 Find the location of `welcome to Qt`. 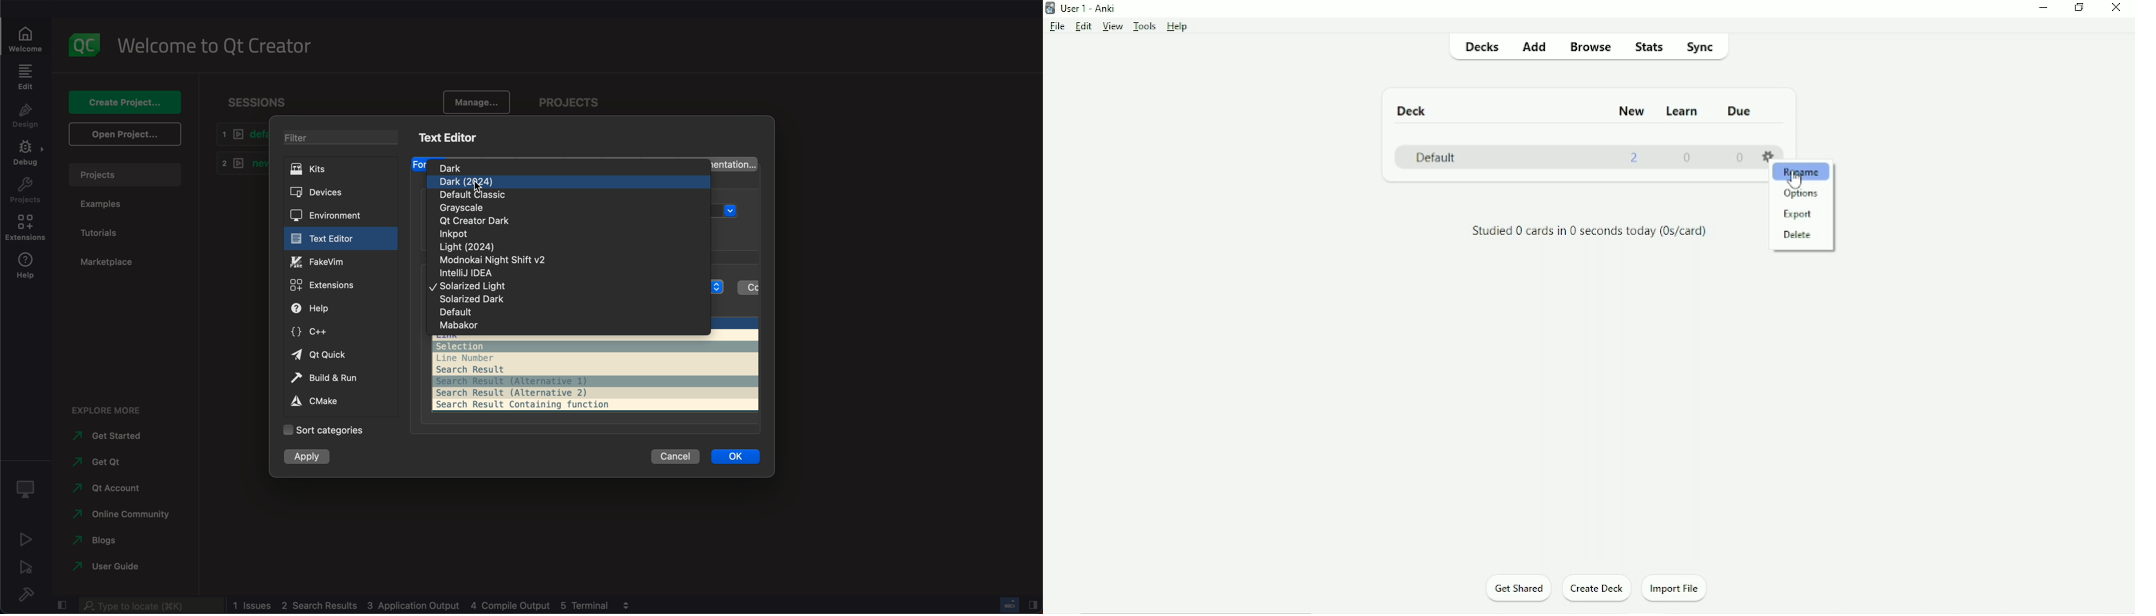

welcome to Qt is located at coordinates (221, 48).